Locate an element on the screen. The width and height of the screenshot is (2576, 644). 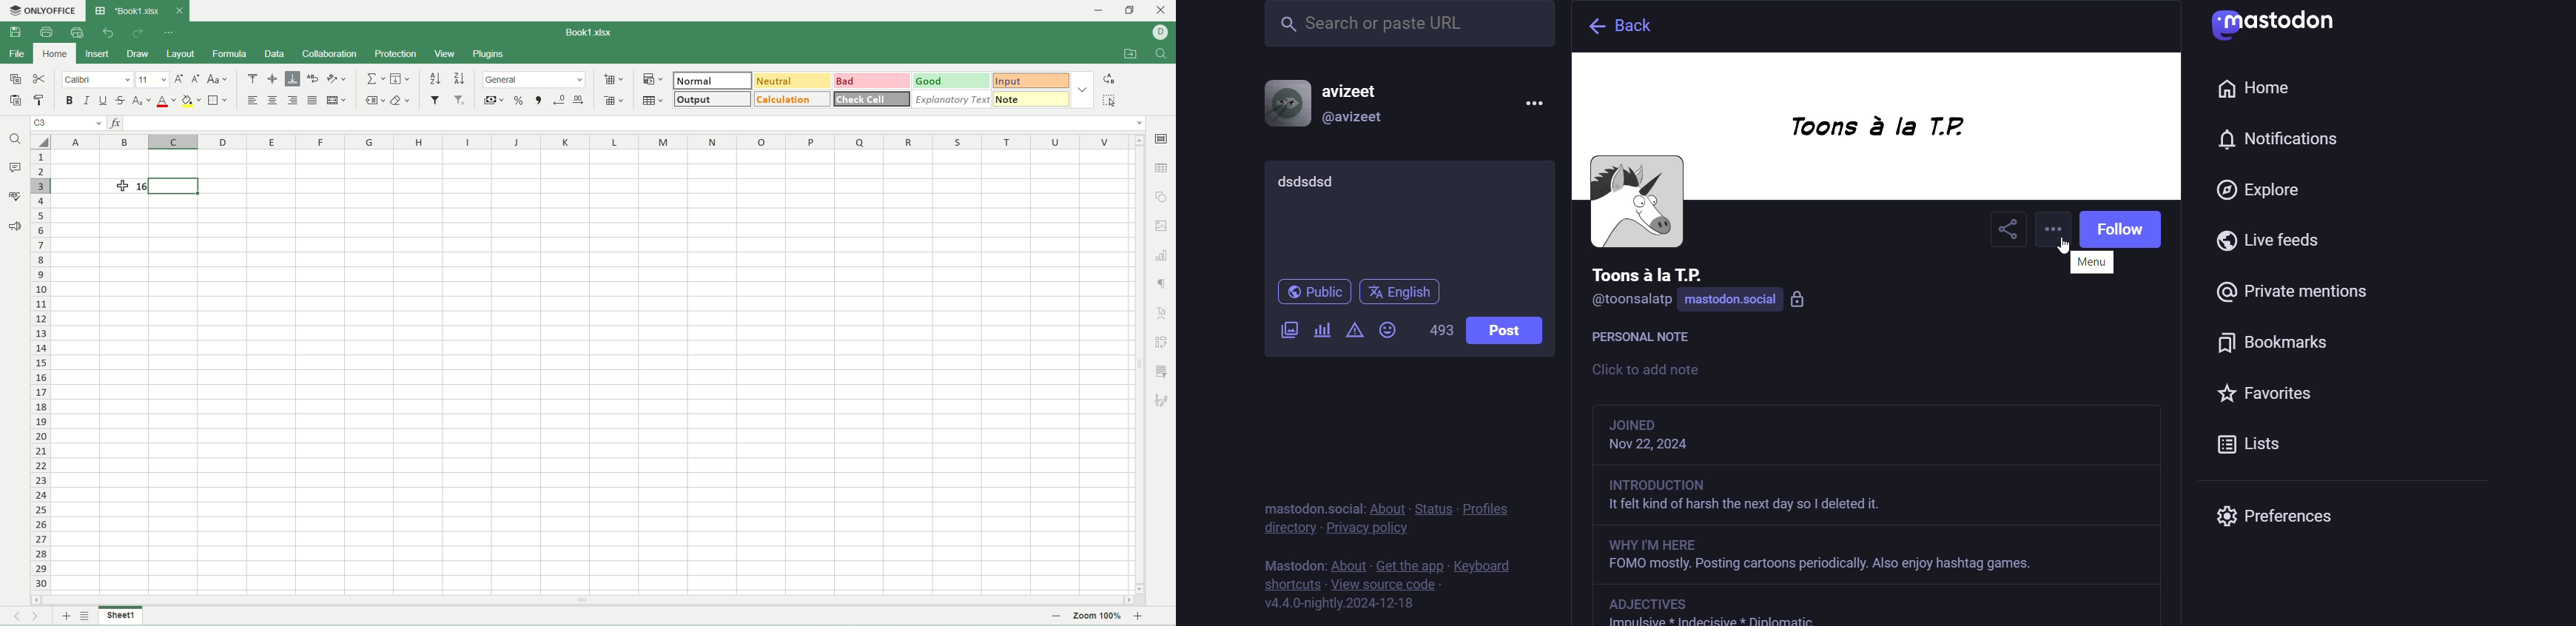
decrease decimal is located at coordinates (560, 100).